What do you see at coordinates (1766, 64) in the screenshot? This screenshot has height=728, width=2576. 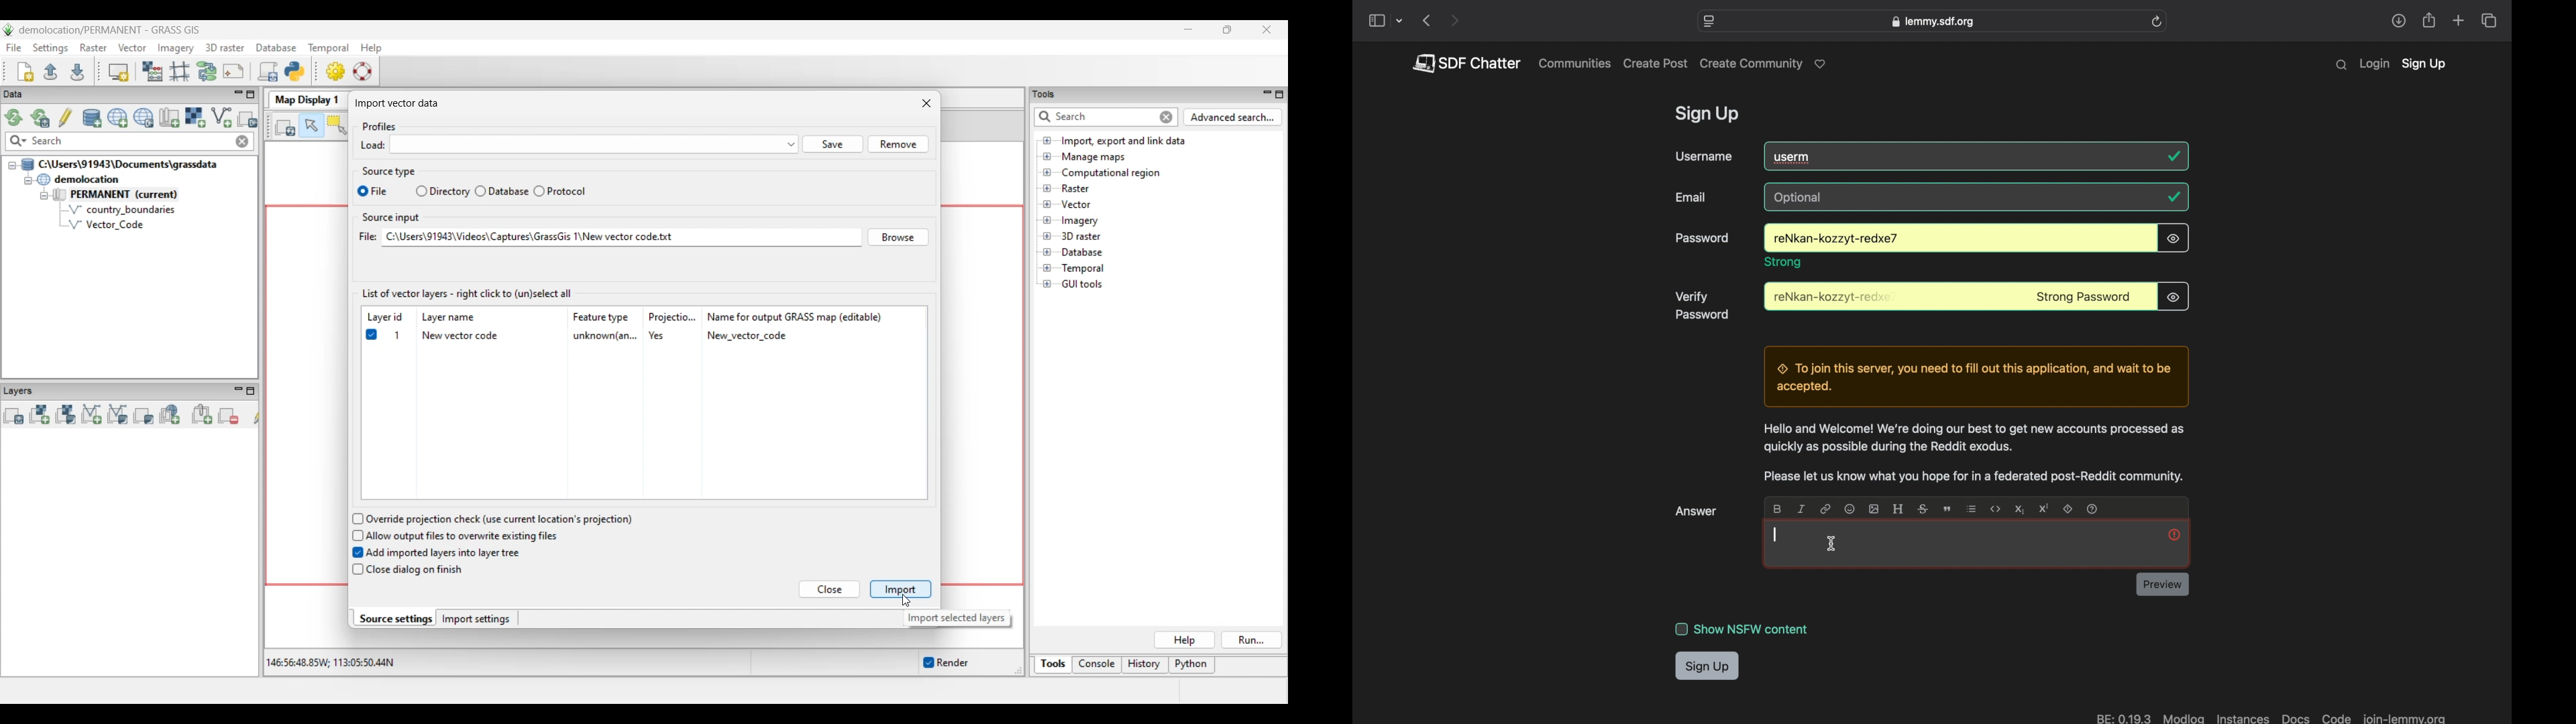 I see `create community` at bounding box center [1766, 64].